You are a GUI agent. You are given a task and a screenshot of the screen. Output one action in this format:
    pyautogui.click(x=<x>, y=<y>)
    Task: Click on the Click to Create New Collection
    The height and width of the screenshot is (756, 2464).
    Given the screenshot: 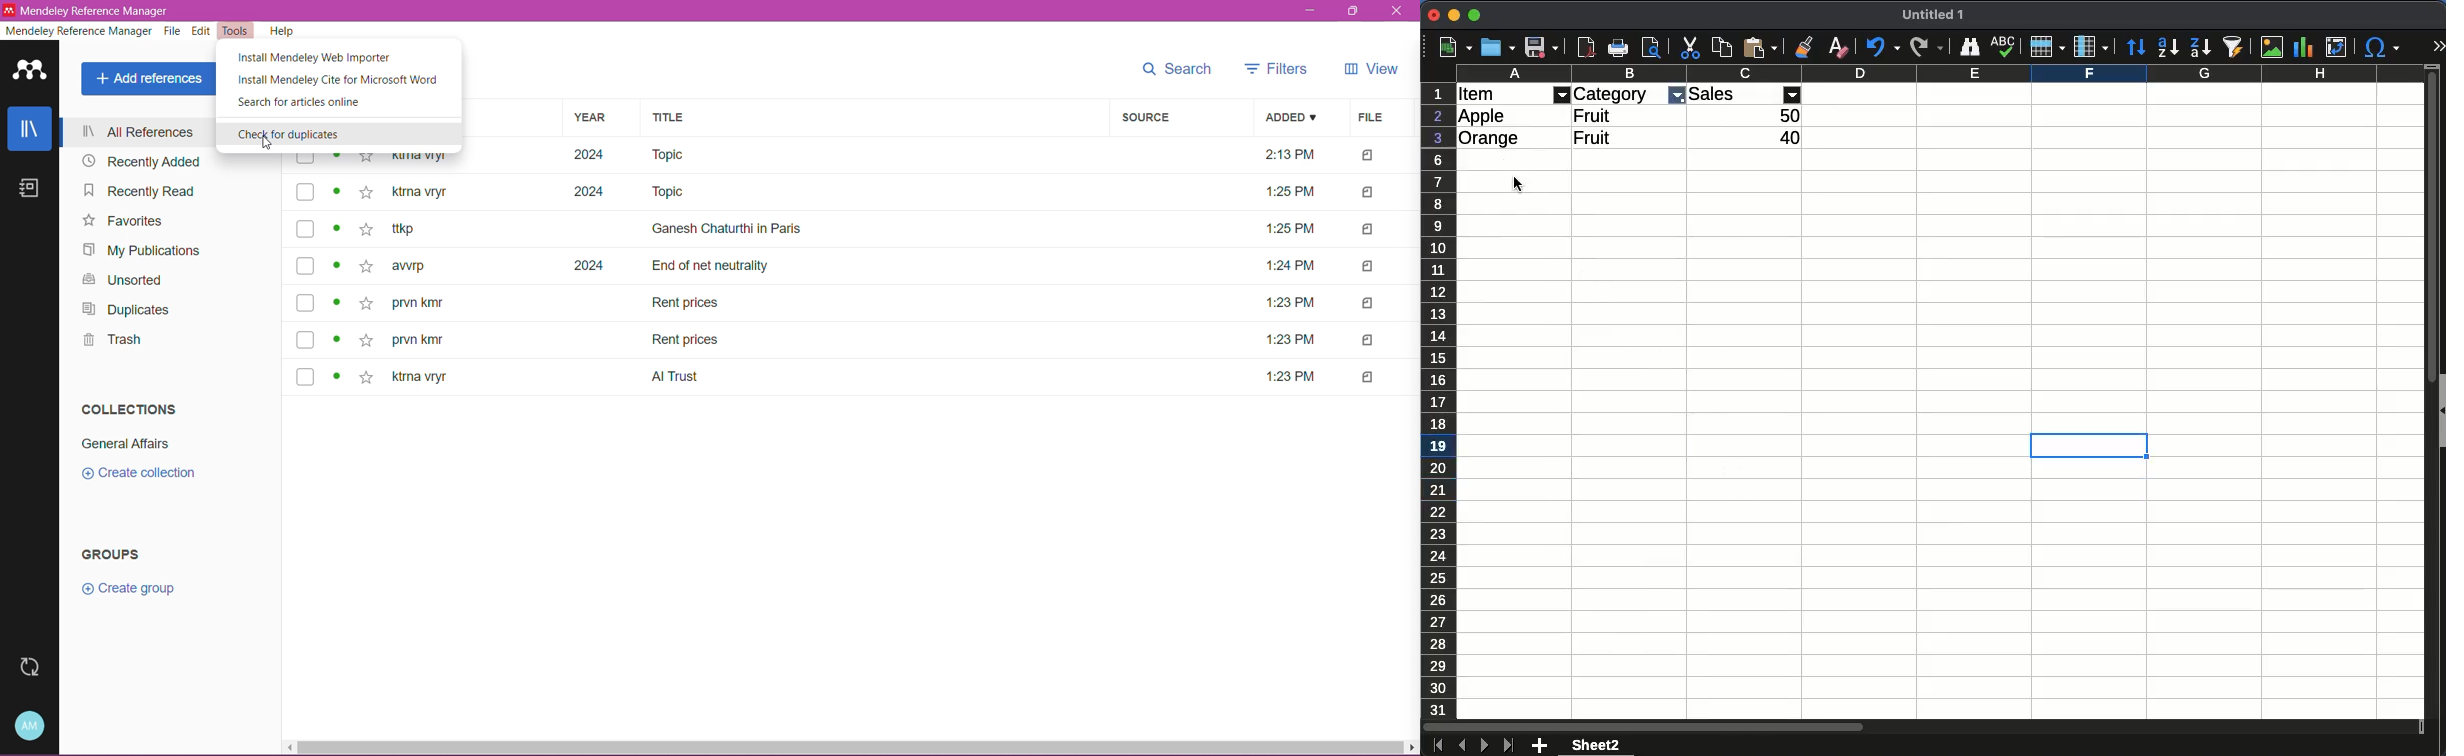 What is the action you would take?
    pyautogui.click(x=149, y=474)
    